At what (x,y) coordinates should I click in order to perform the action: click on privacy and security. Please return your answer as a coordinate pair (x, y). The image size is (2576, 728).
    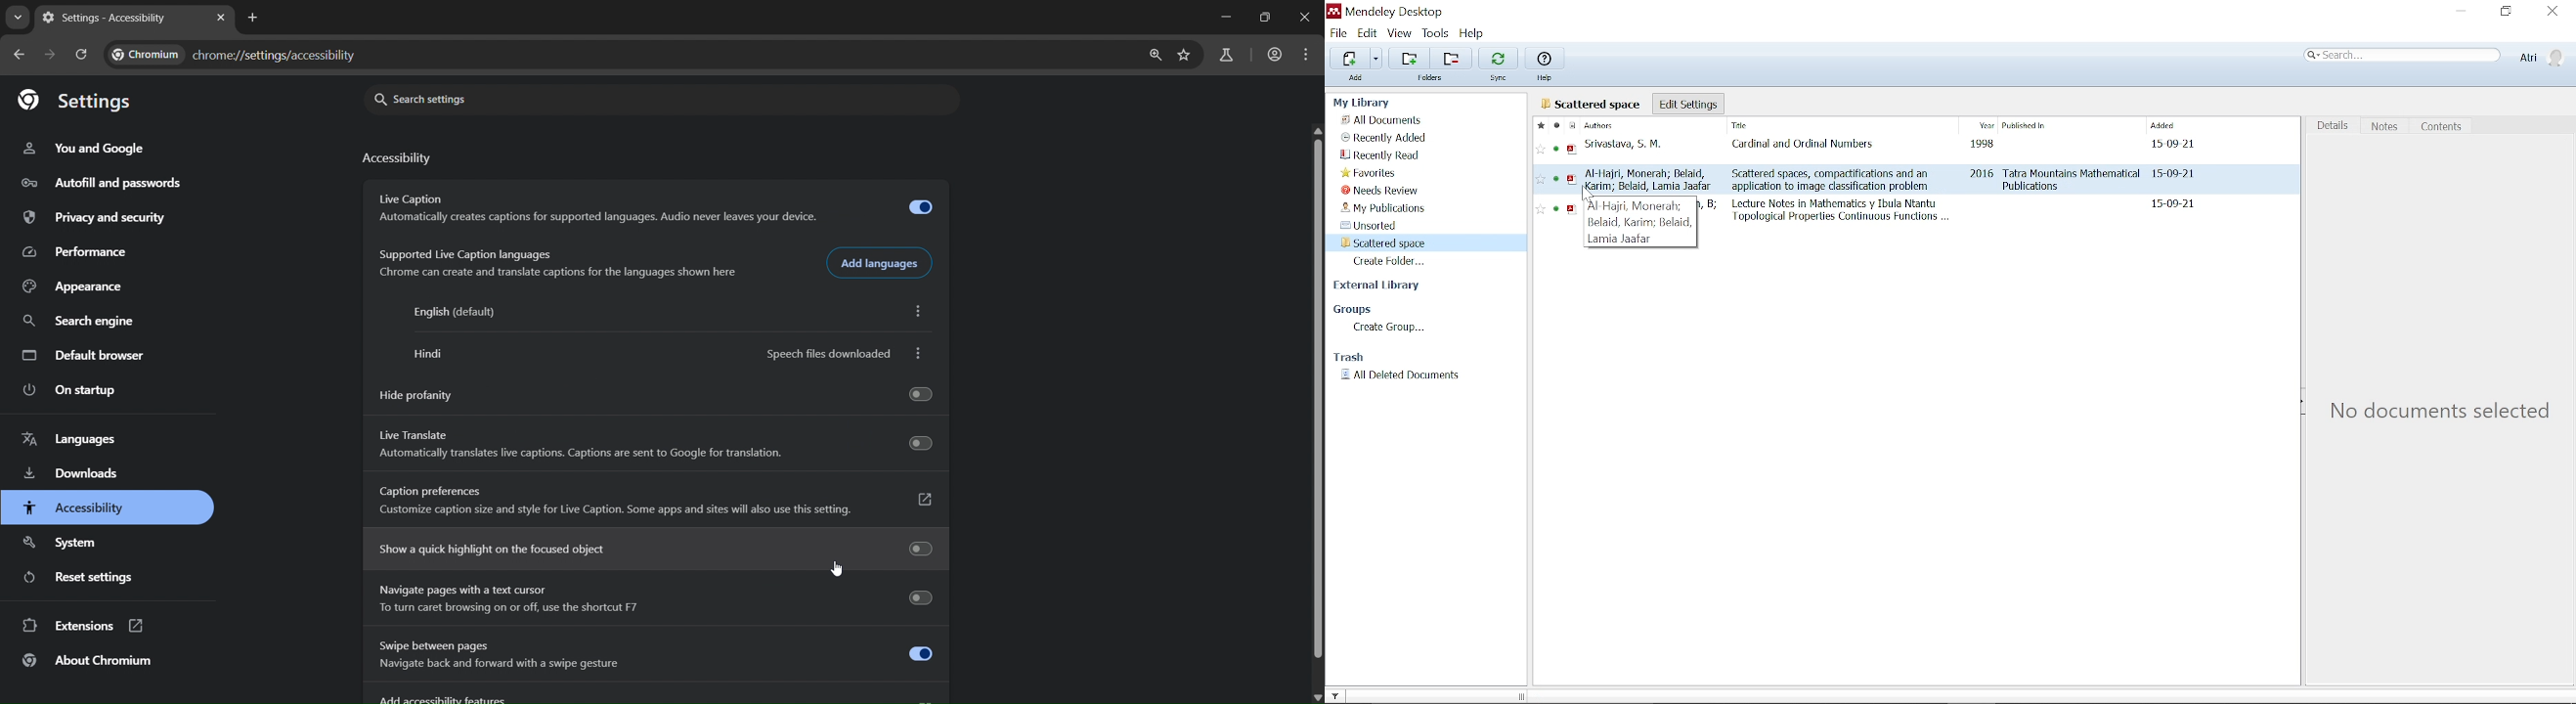
    Looking at the image, I should click on (98, 218).